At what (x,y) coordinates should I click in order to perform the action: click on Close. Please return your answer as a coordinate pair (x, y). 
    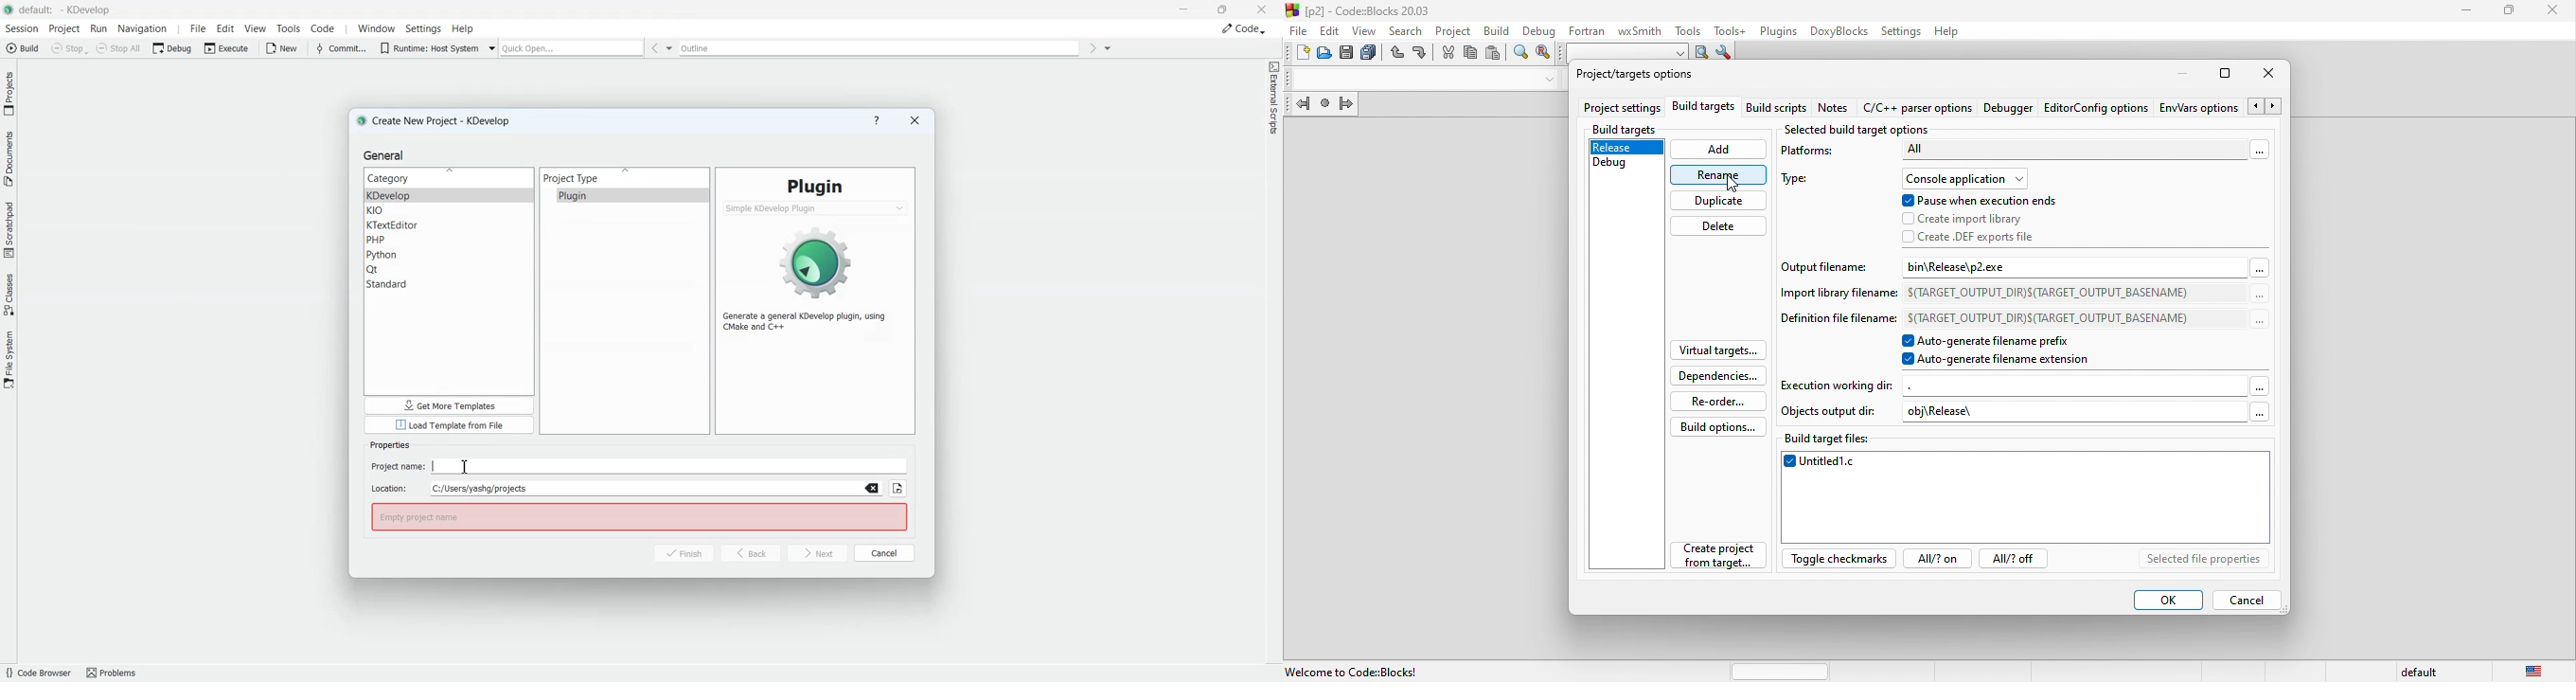
    Looking at the image, I should click on (1262, 9).